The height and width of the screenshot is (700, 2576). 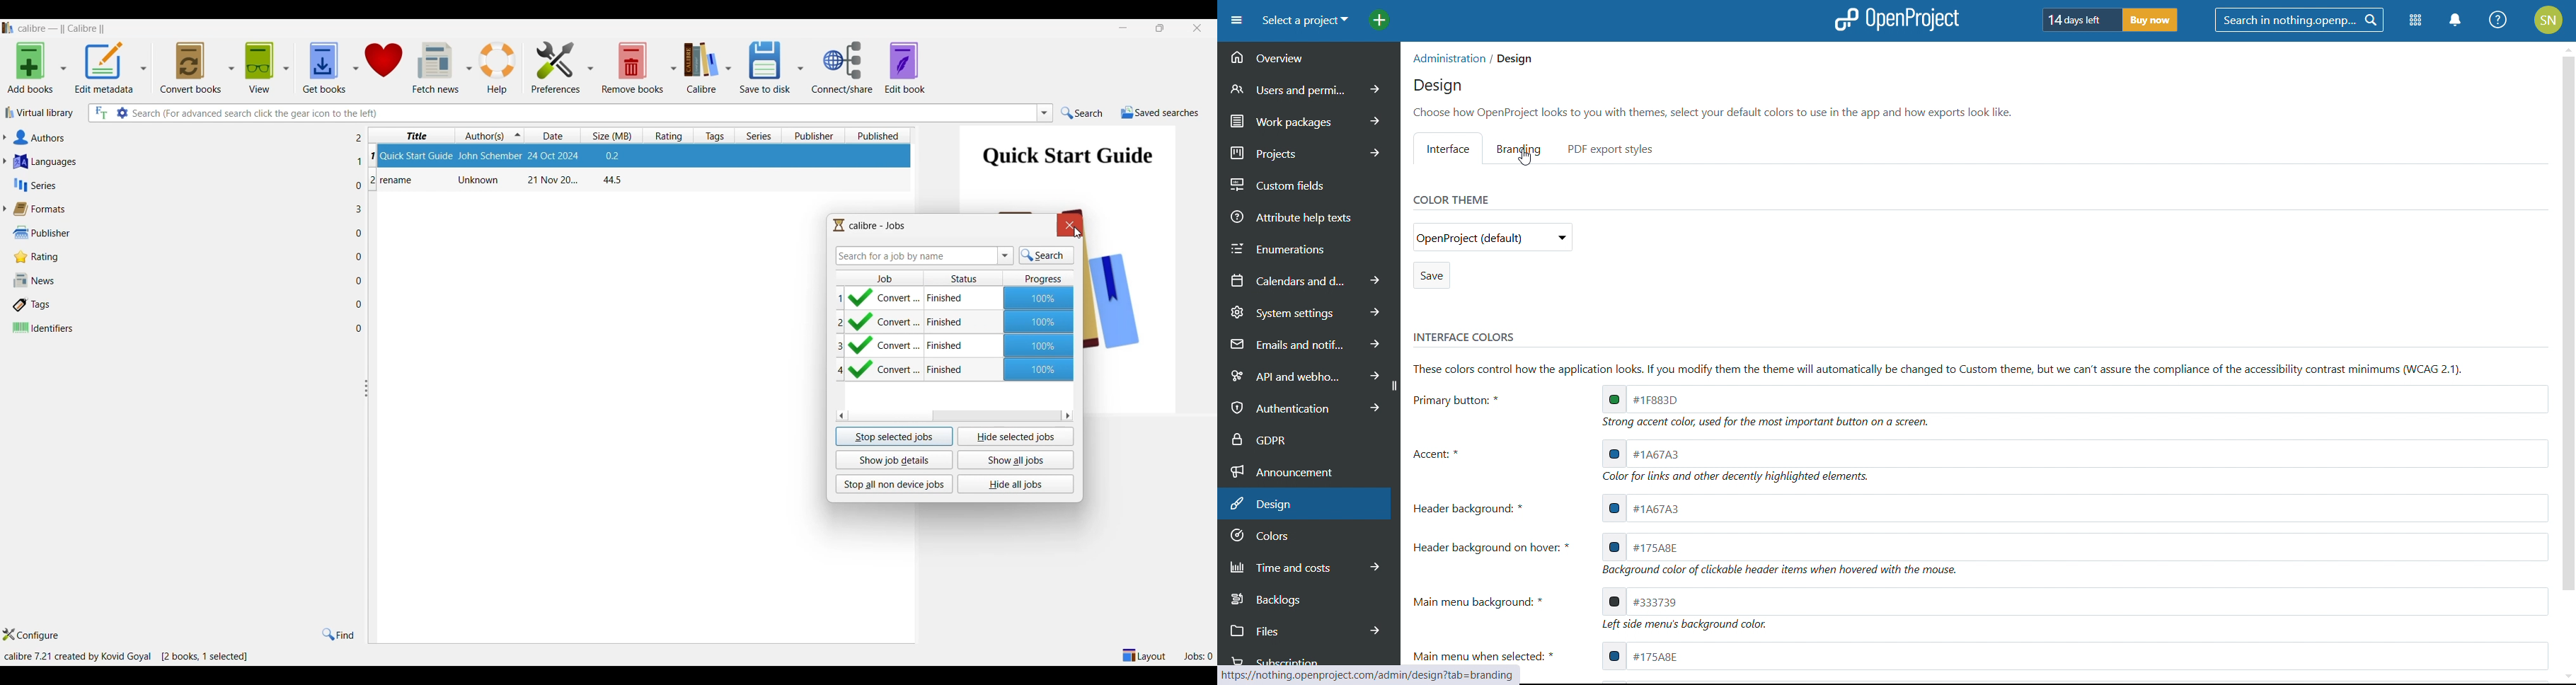 What do you see at coordinates (1198, 29) in the screenshot?
I see `Close interface` at bounding box center [1198, 29].